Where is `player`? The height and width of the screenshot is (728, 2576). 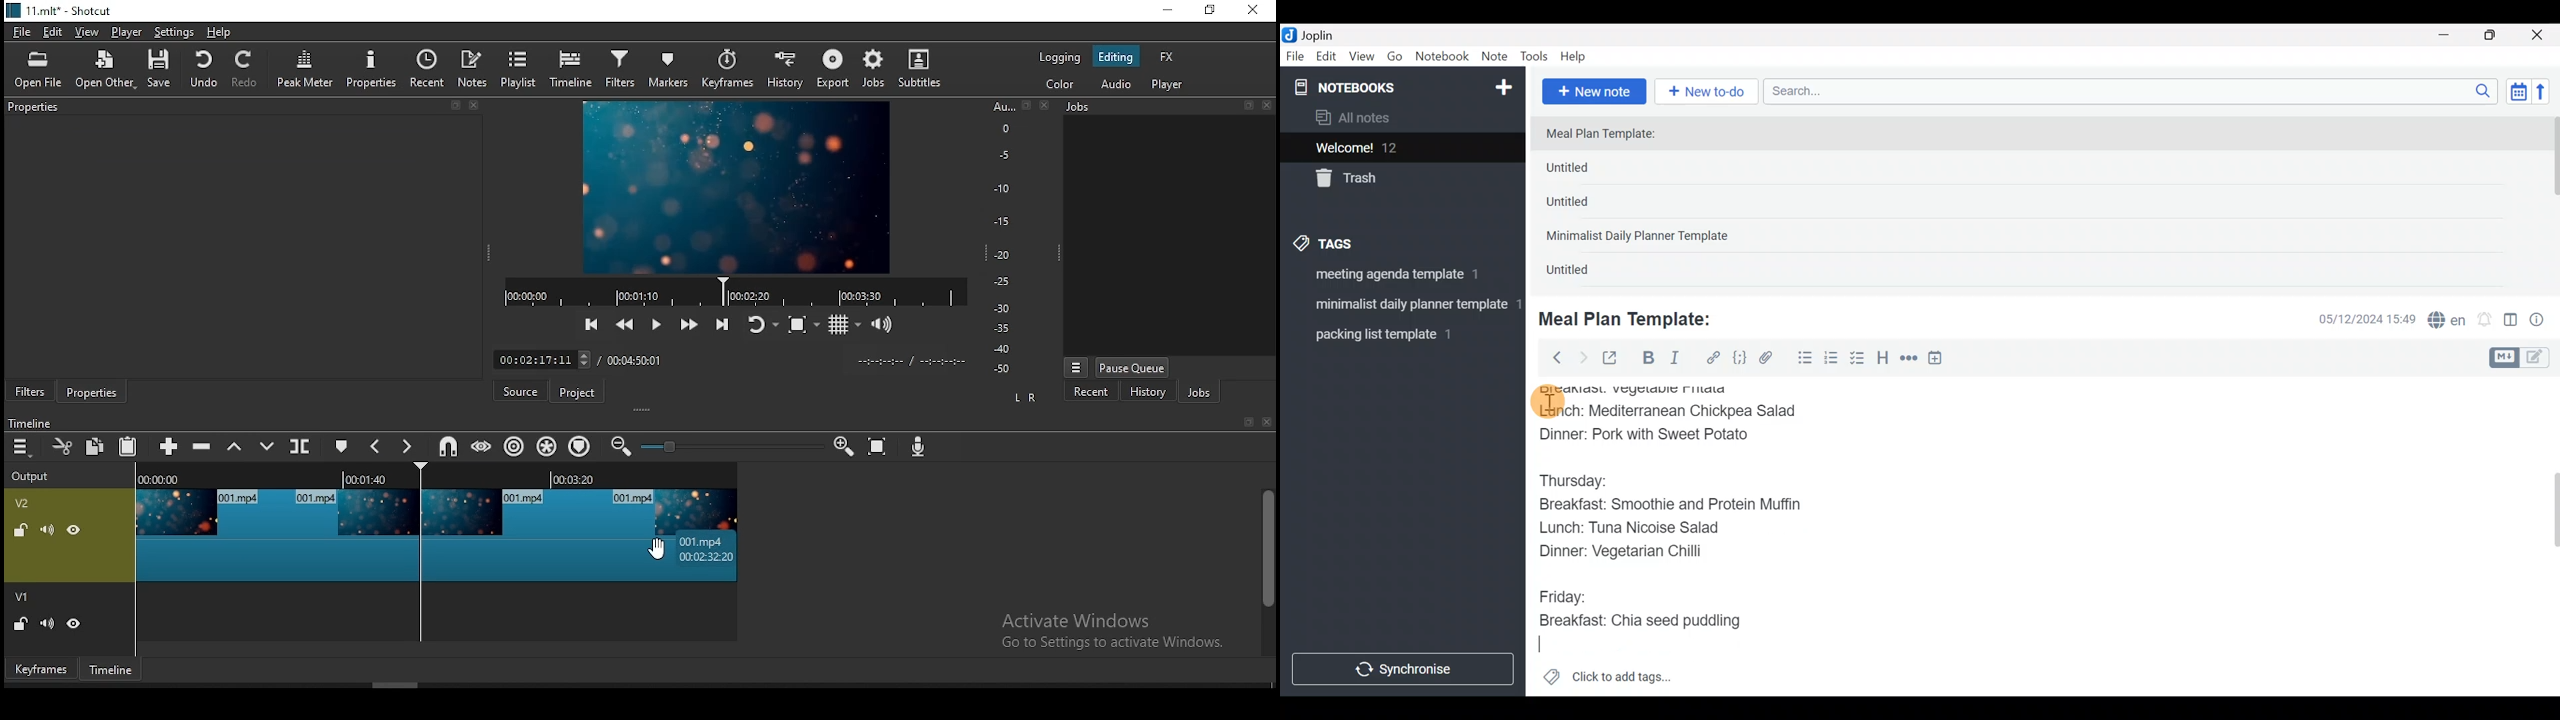
player is located at coordinates (1172, 86).